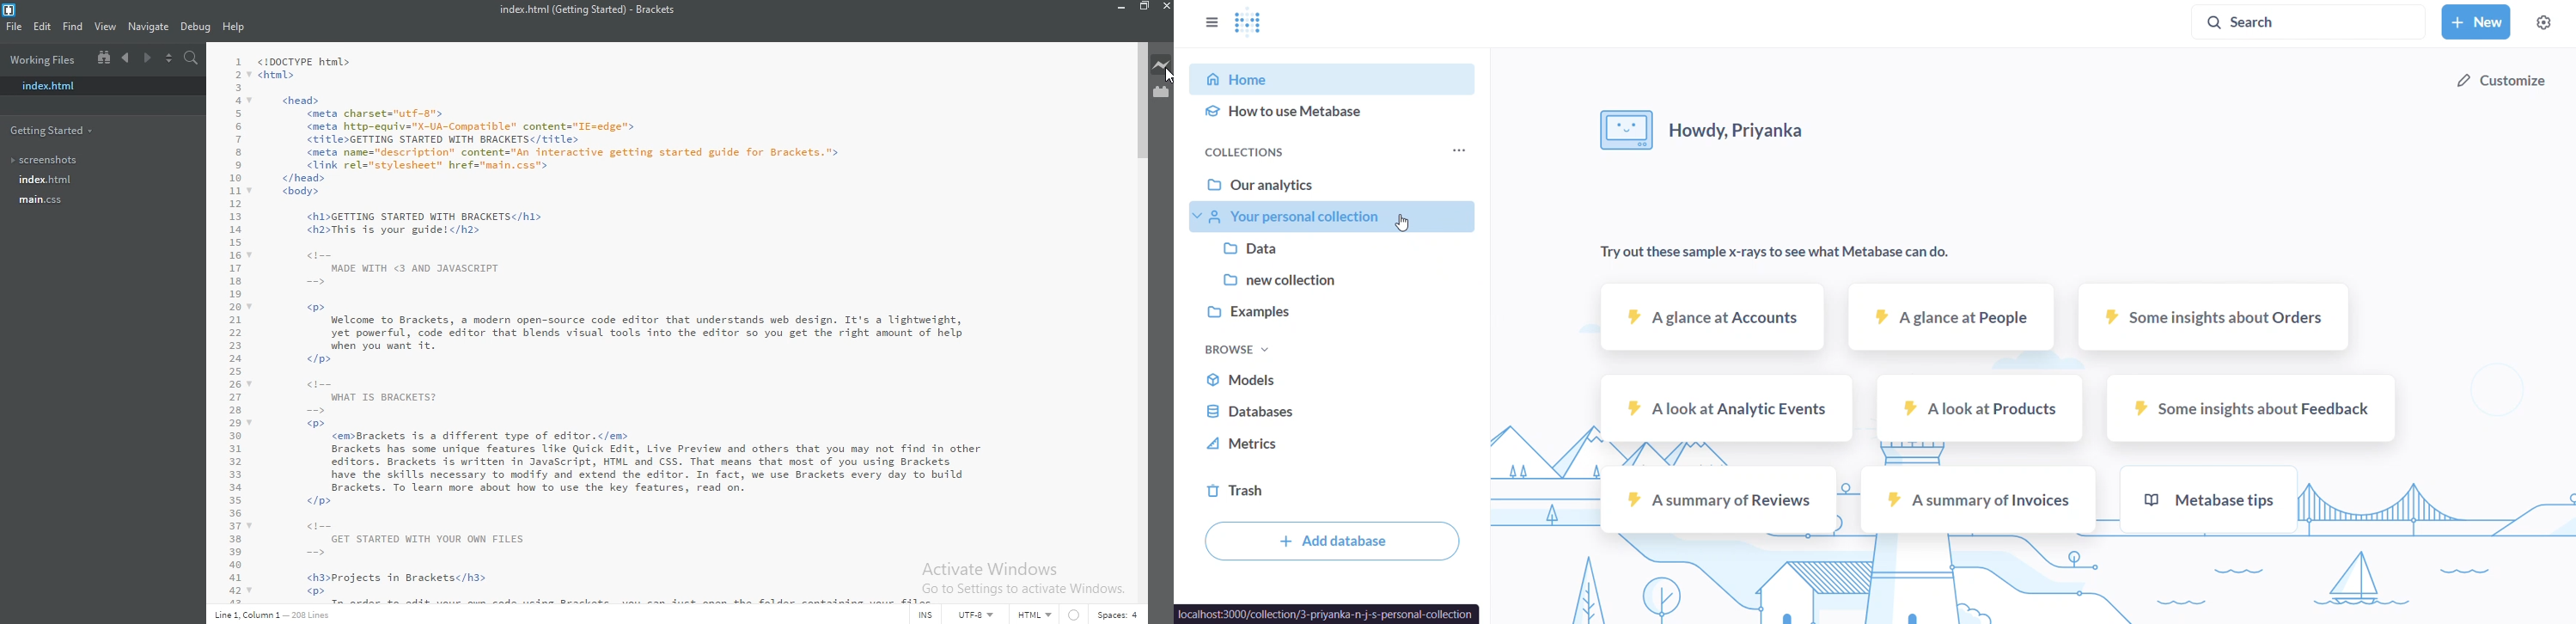 This screenshot has width=2576, height=644. I want to click on Help, so click(236, 26).